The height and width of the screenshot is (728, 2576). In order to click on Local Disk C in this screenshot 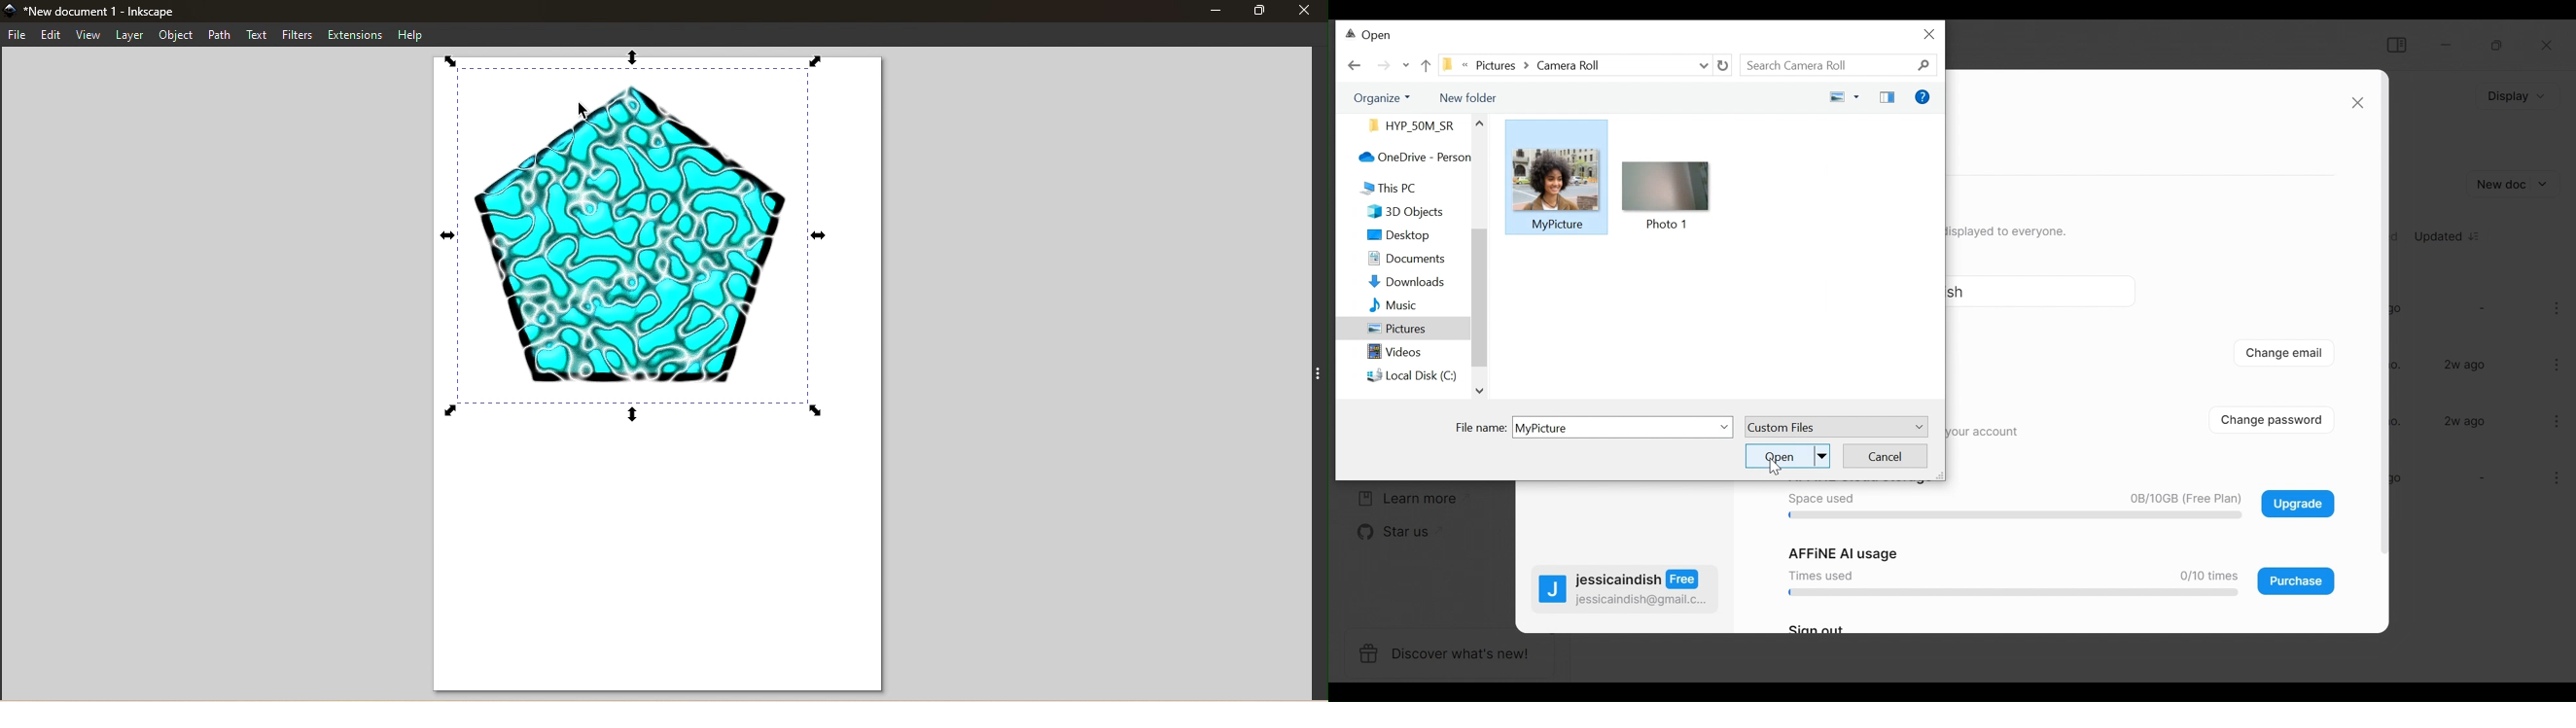, I will do `click(1401, 375)`.